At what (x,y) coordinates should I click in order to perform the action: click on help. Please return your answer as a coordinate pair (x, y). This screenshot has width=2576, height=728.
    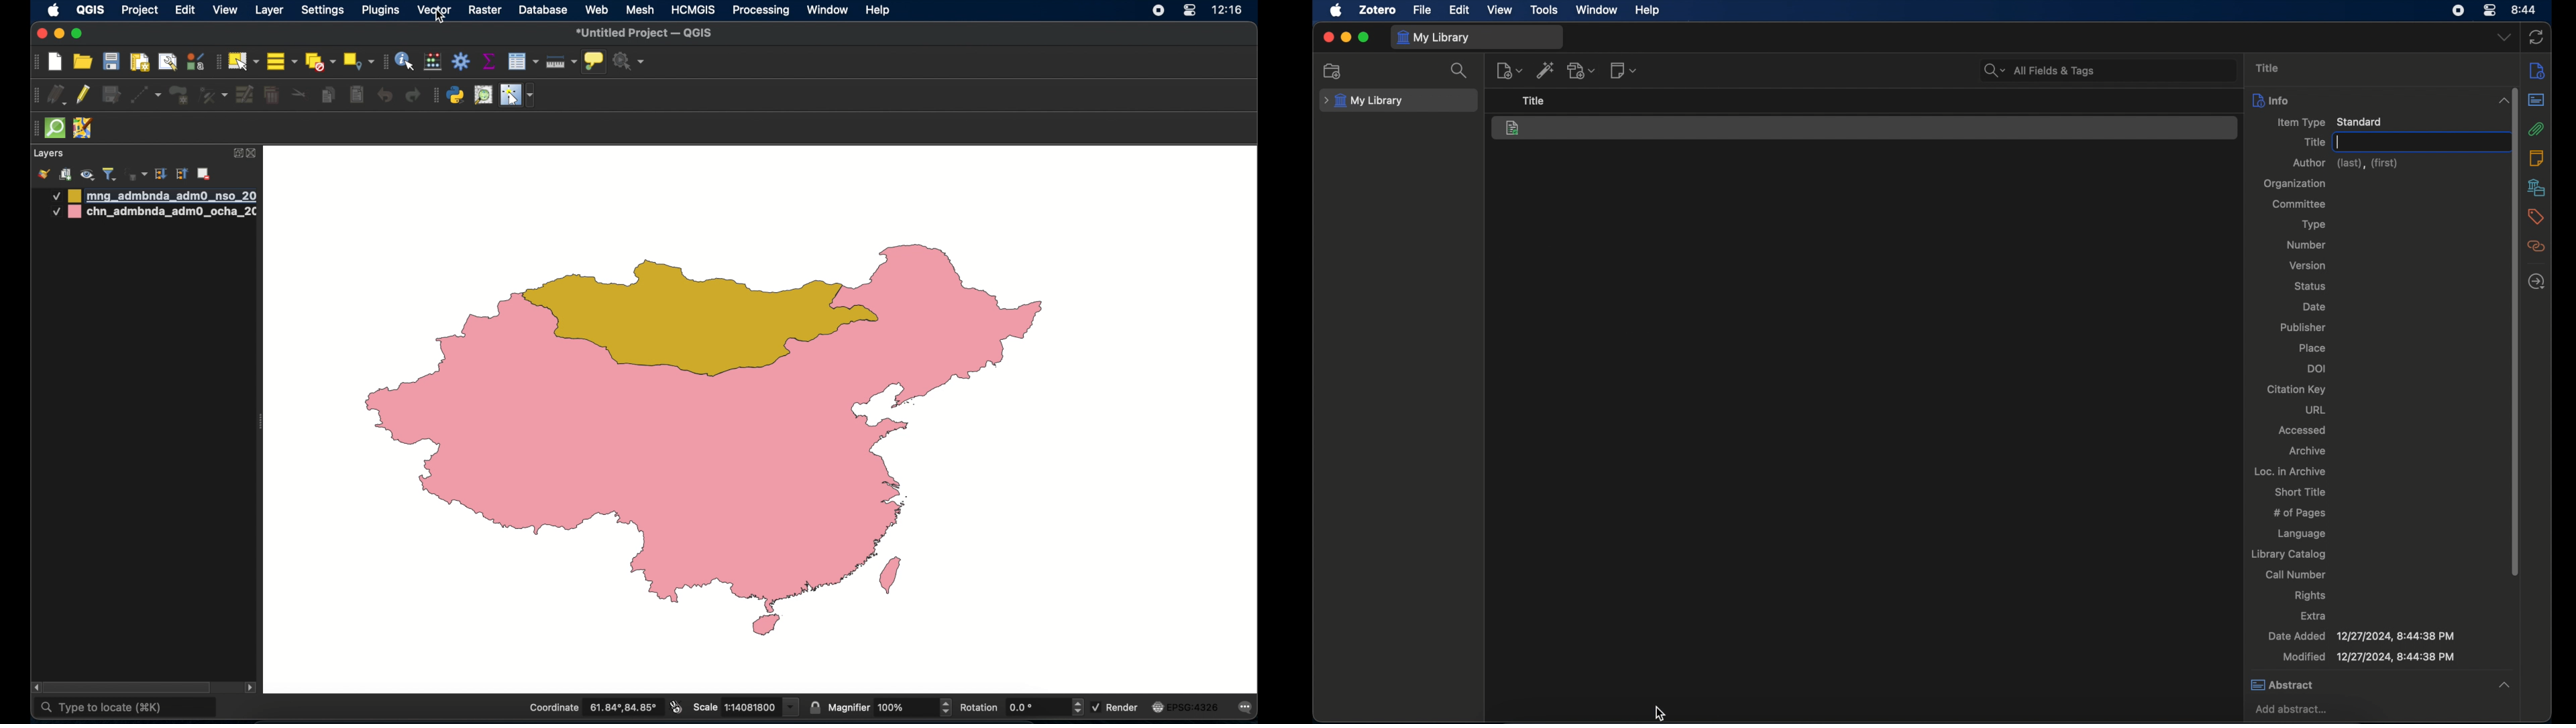
    Looking at the image, I should click on (1649, 11).